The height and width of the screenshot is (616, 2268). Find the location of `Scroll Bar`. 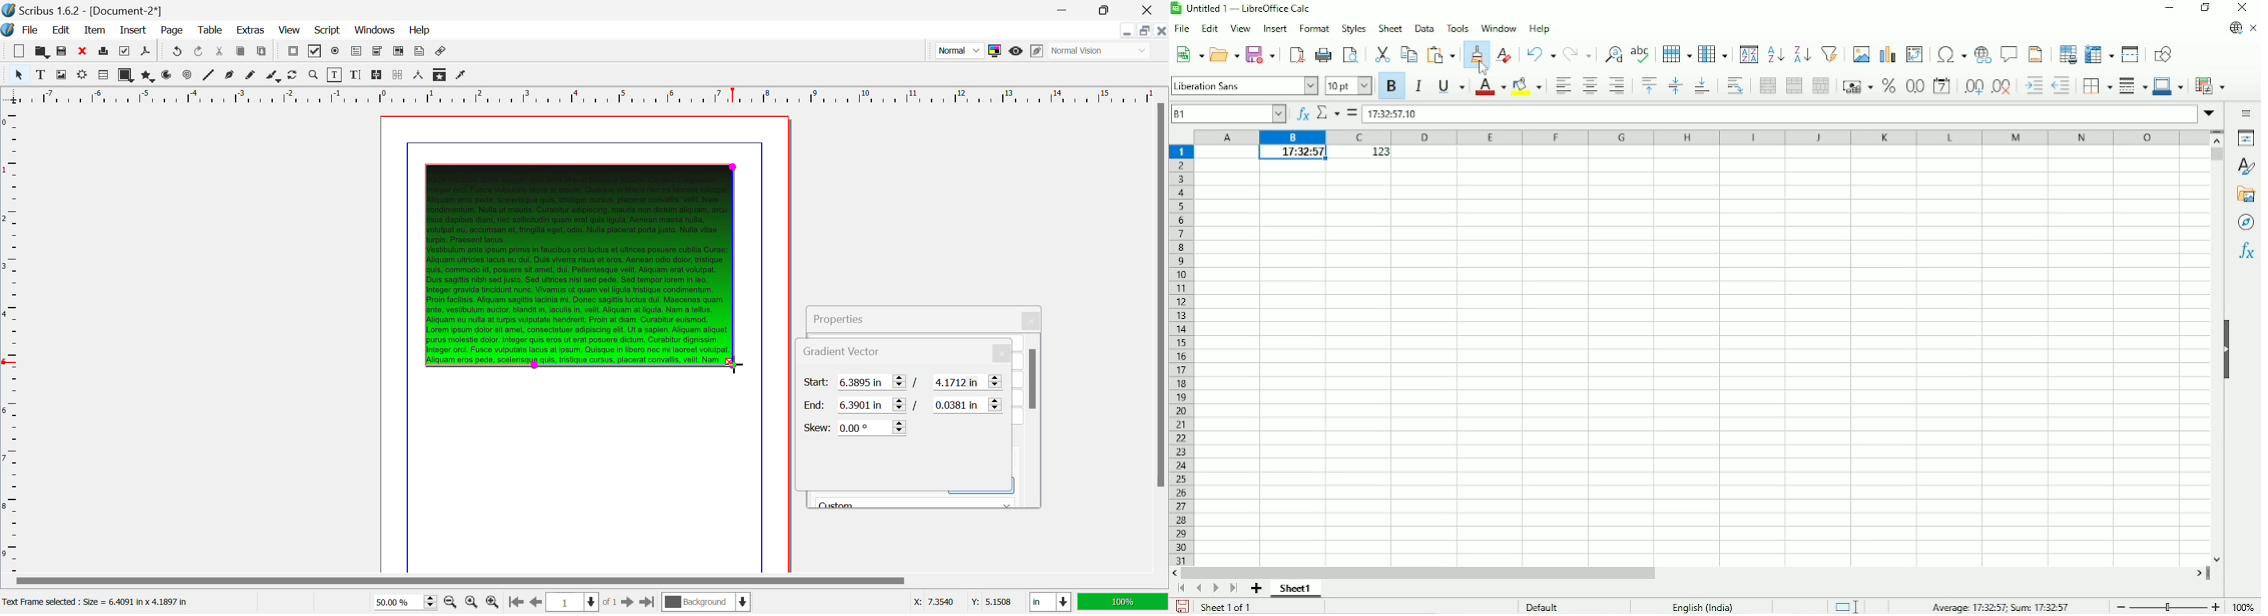

Scroll Bar is located at coordinates (584, 582).